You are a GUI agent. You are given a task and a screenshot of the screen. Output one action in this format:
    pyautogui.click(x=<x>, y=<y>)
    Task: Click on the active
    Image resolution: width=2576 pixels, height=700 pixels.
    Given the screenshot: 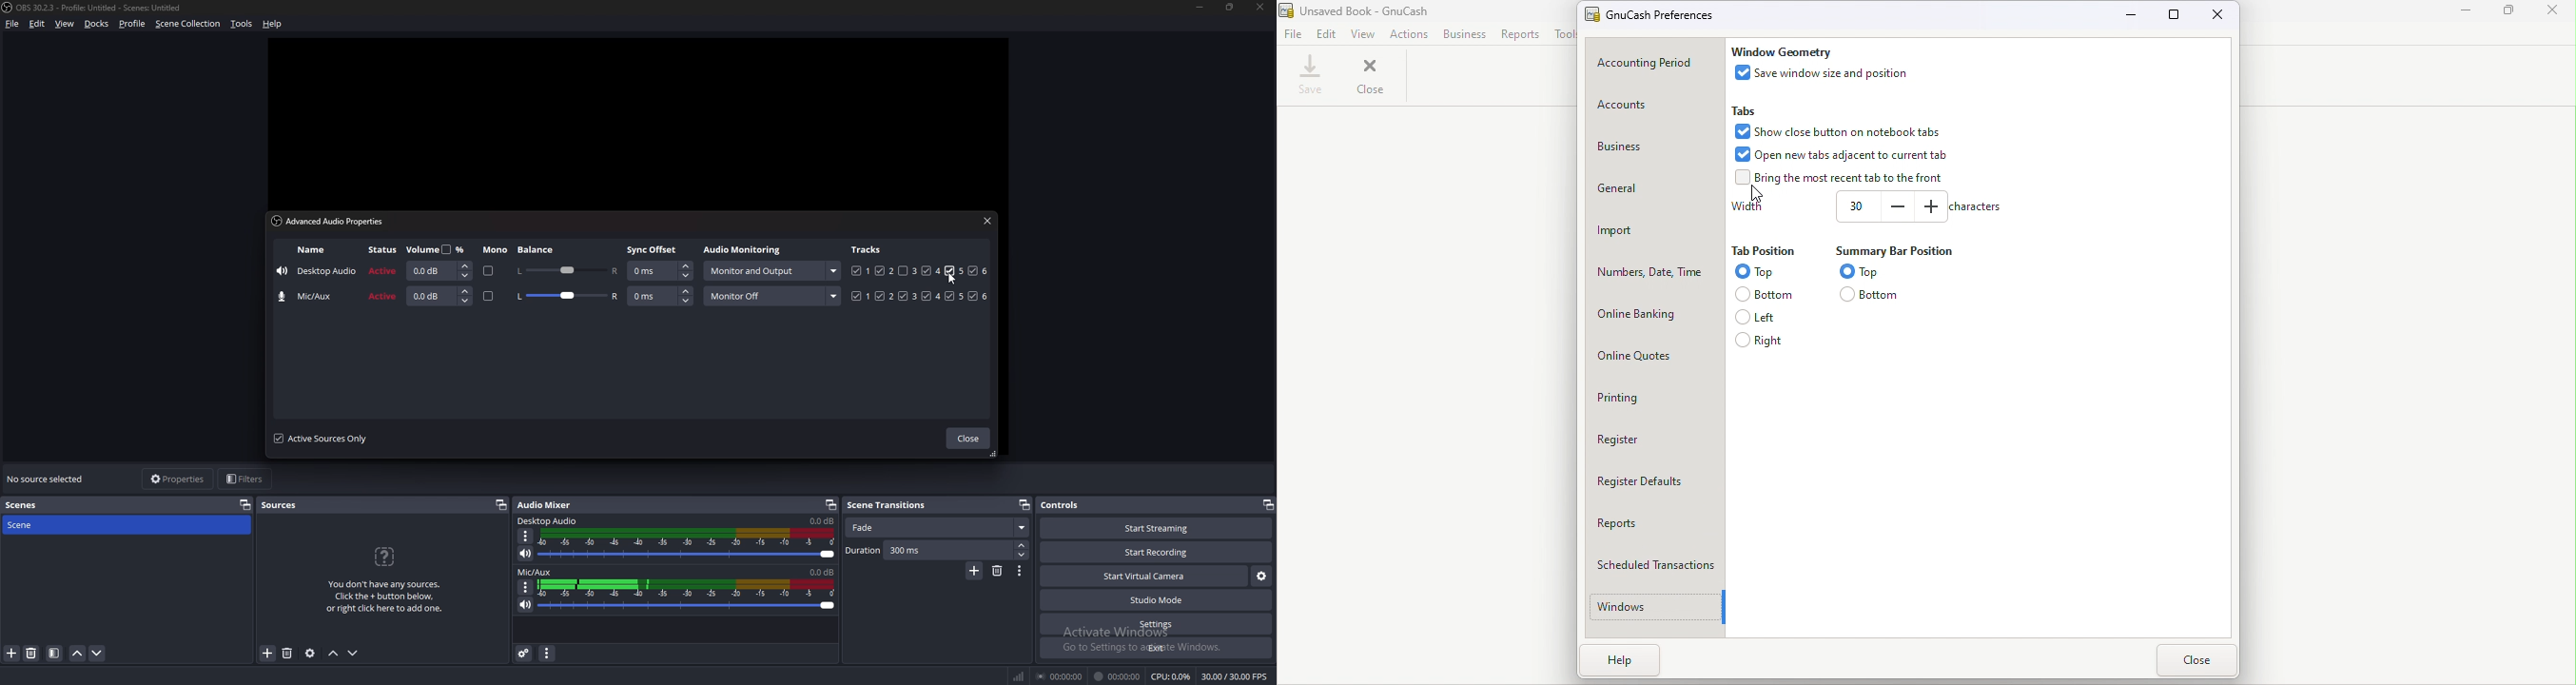 What is the action you would take?
    pyautogui.click(x=383, y=297)
    